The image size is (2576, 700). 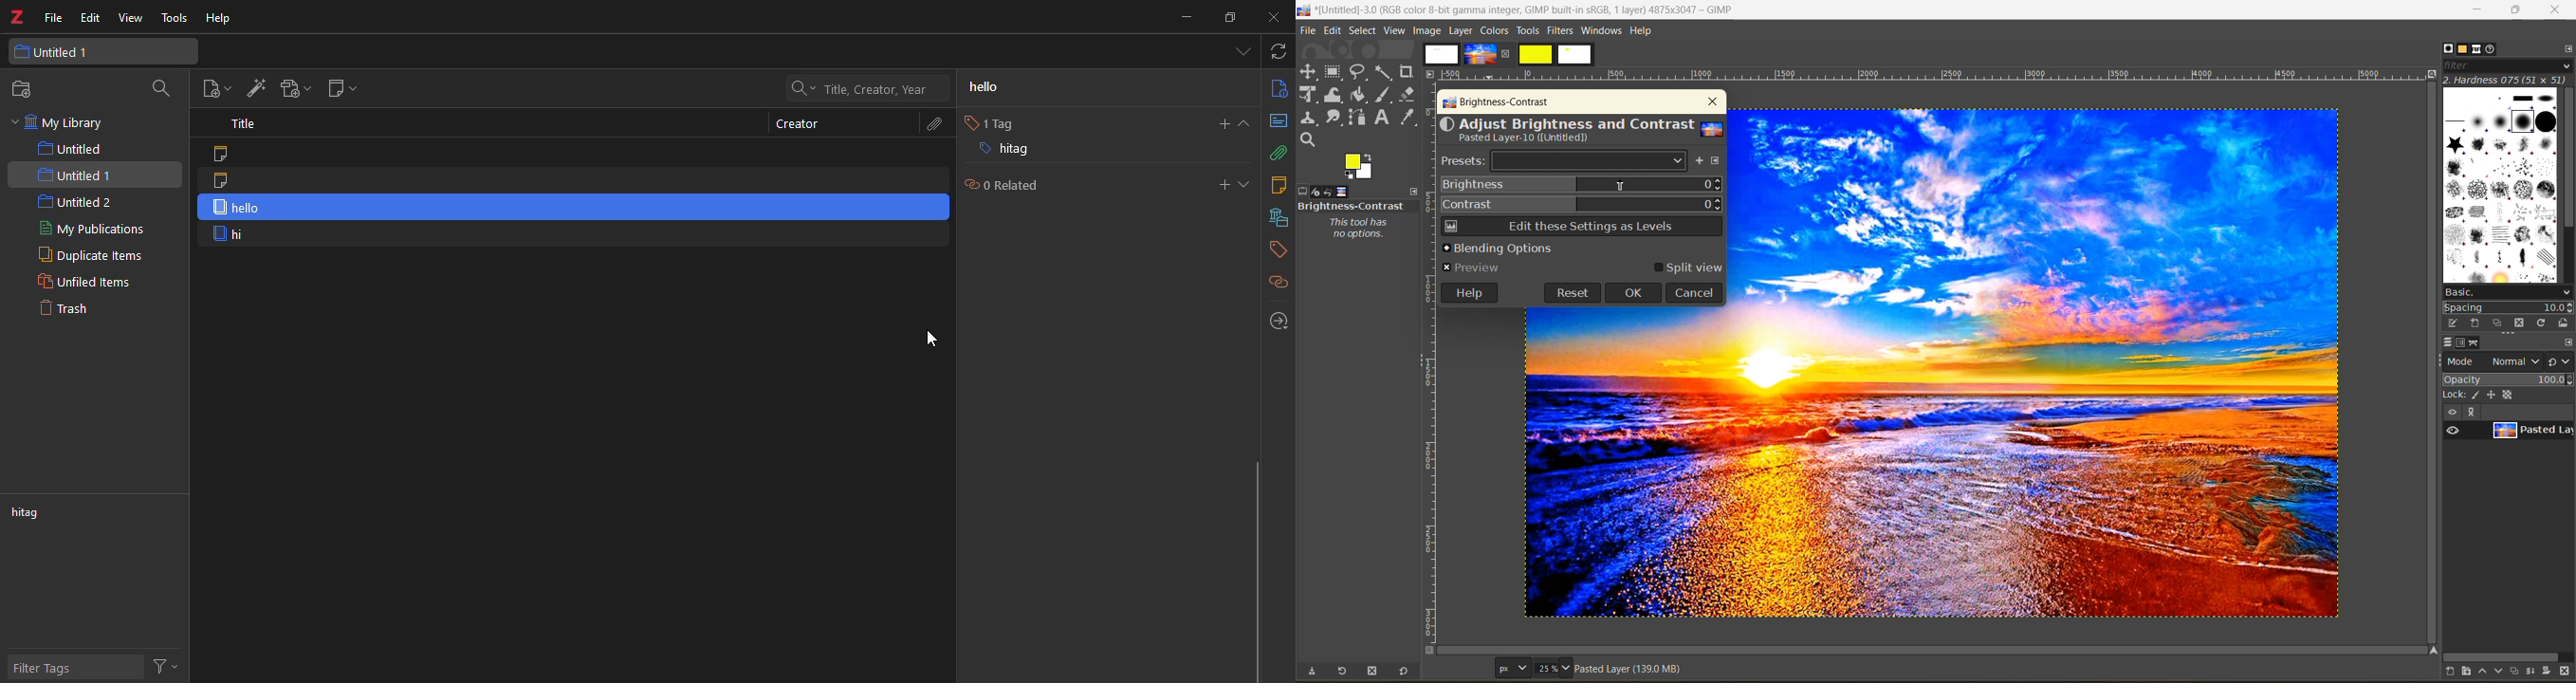 I want to click on hi, so click(x=230, y=234).